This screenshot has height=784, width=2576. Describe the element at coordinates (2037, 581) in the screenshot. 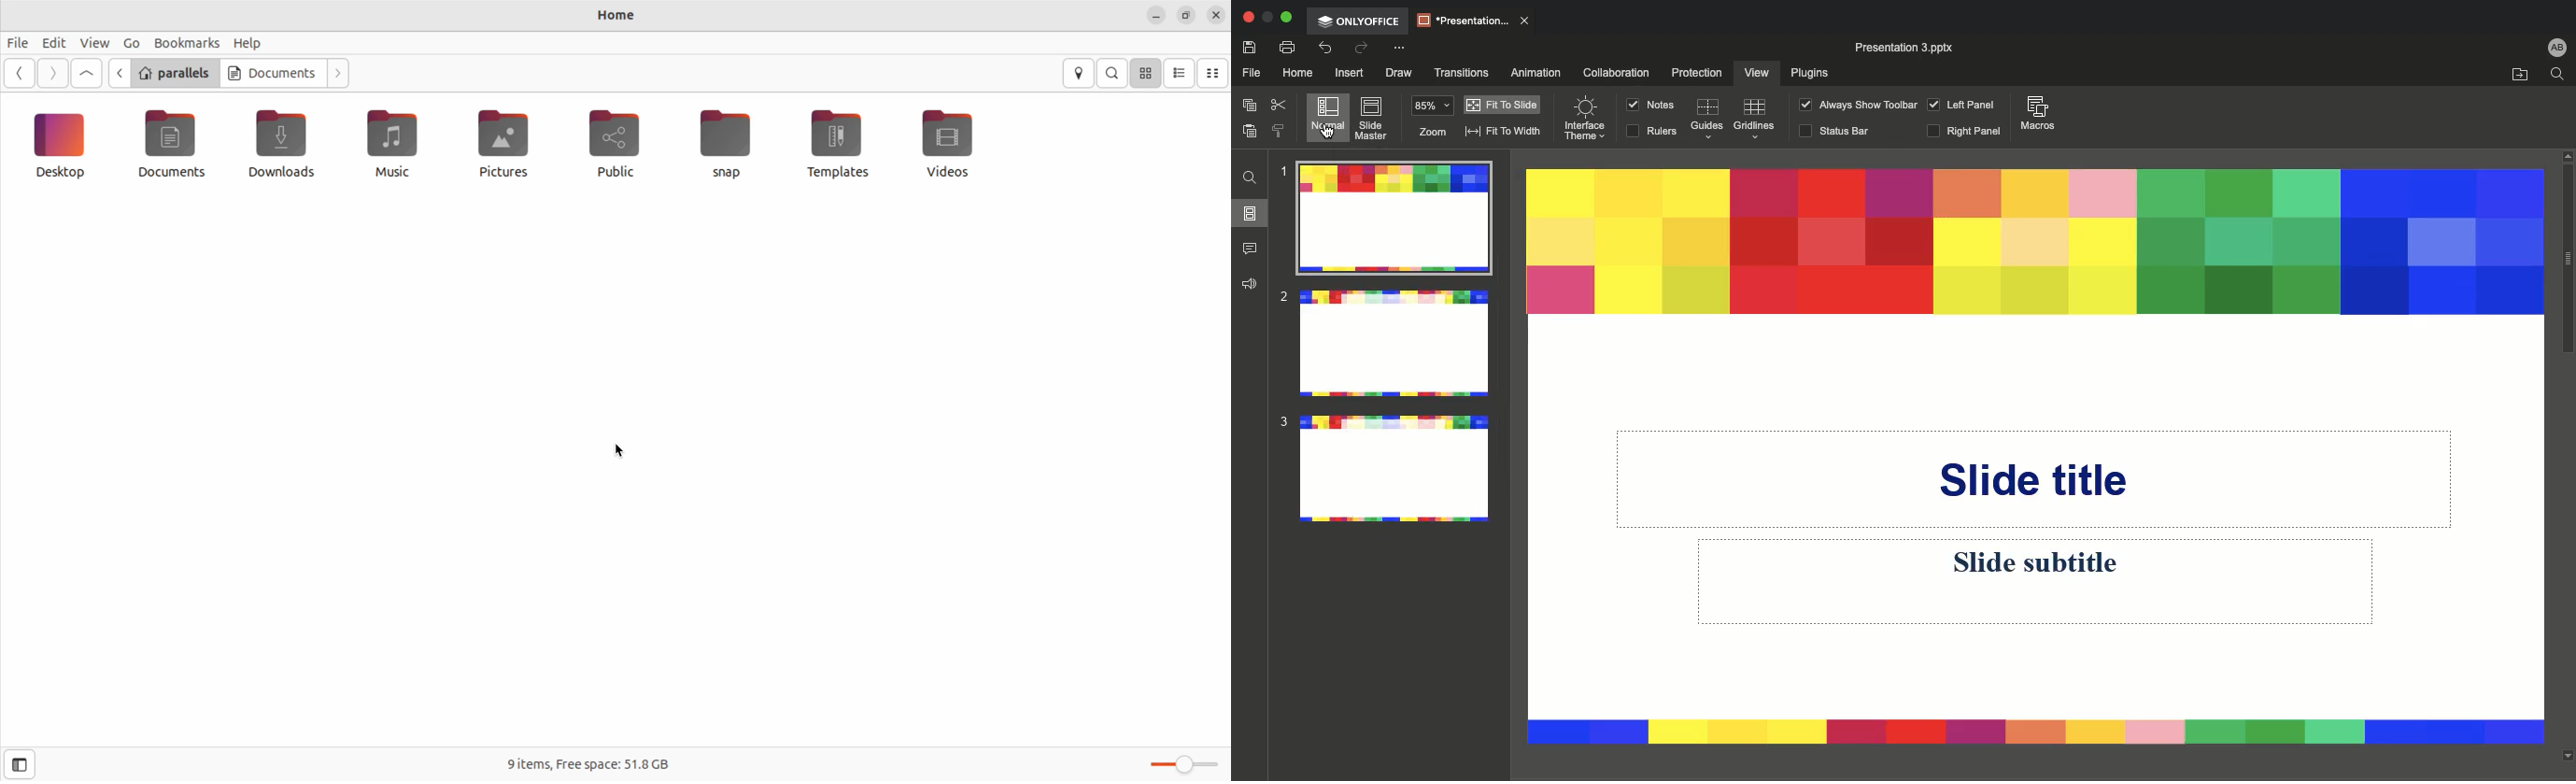

I see `Slide subtitle` at that location.